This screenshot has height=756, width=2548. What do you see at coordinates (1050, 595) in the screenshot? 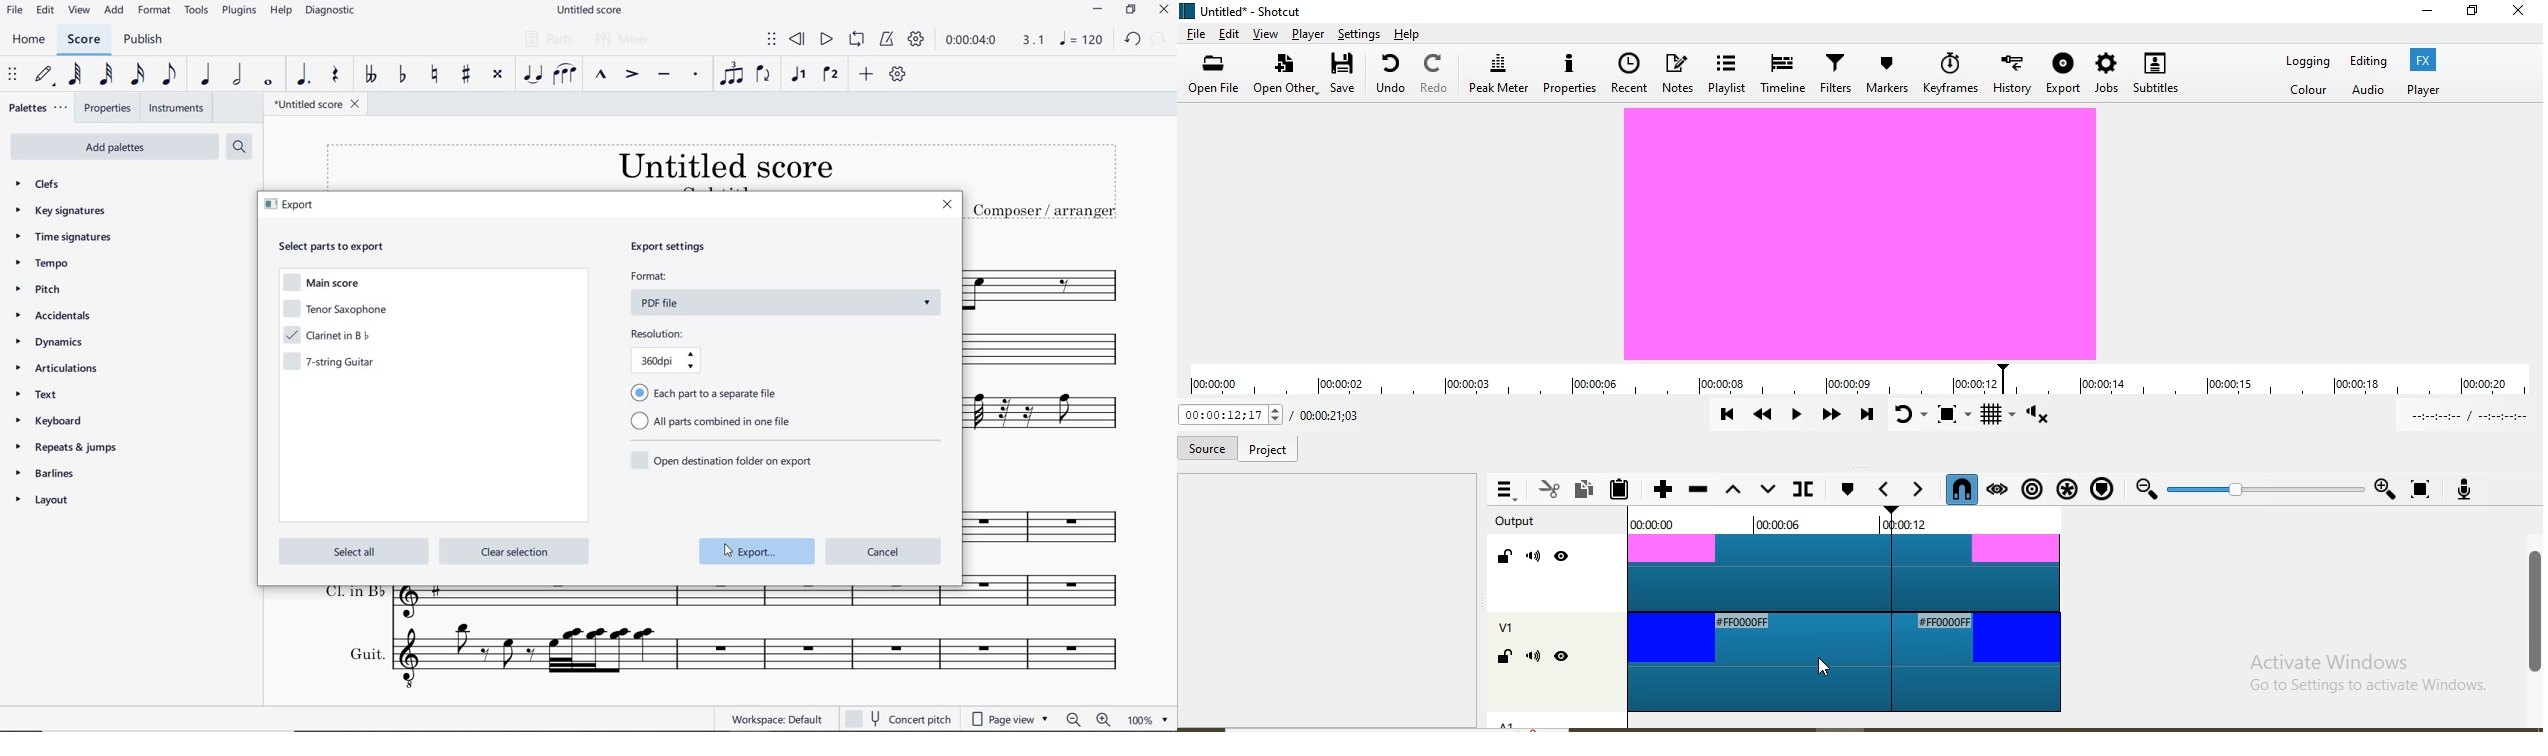
I see `Cl. in B` at bounding box center [1050, 595].